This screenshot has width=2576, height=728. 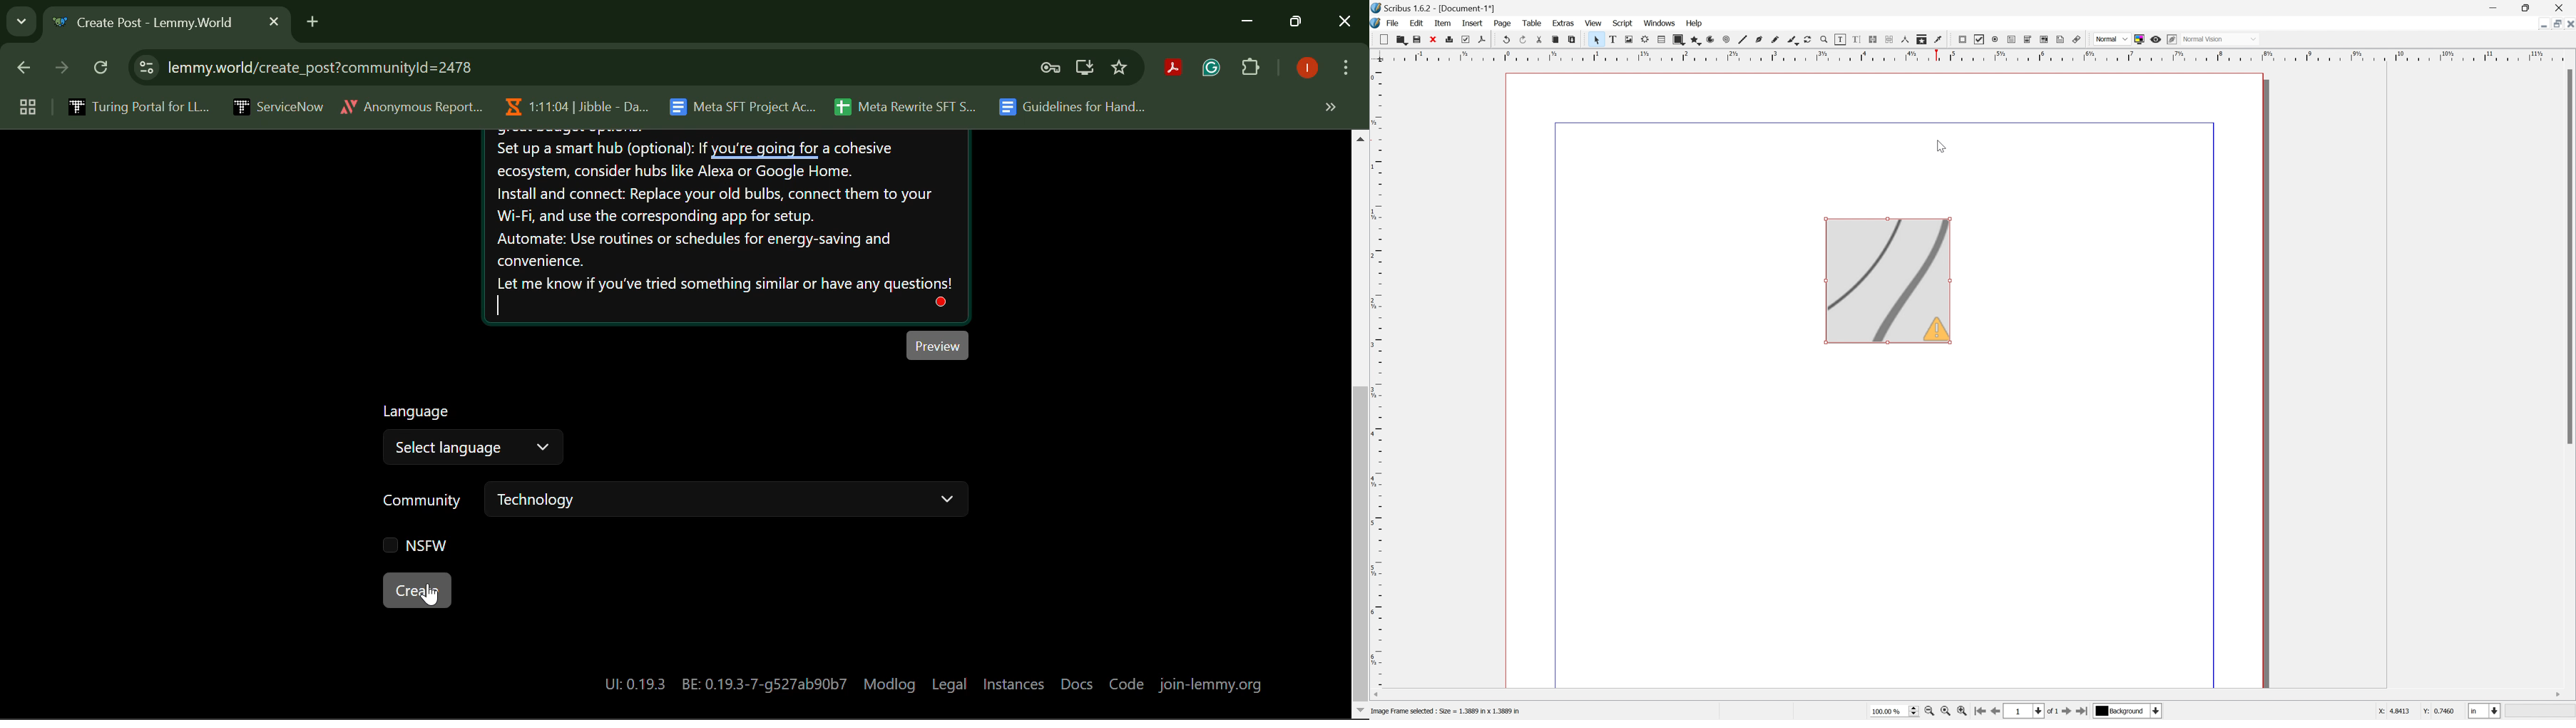 What do you see at coordinates (1730, 40) in the screenshot?
I see `Spiral` at bounding box center [1730, 40].